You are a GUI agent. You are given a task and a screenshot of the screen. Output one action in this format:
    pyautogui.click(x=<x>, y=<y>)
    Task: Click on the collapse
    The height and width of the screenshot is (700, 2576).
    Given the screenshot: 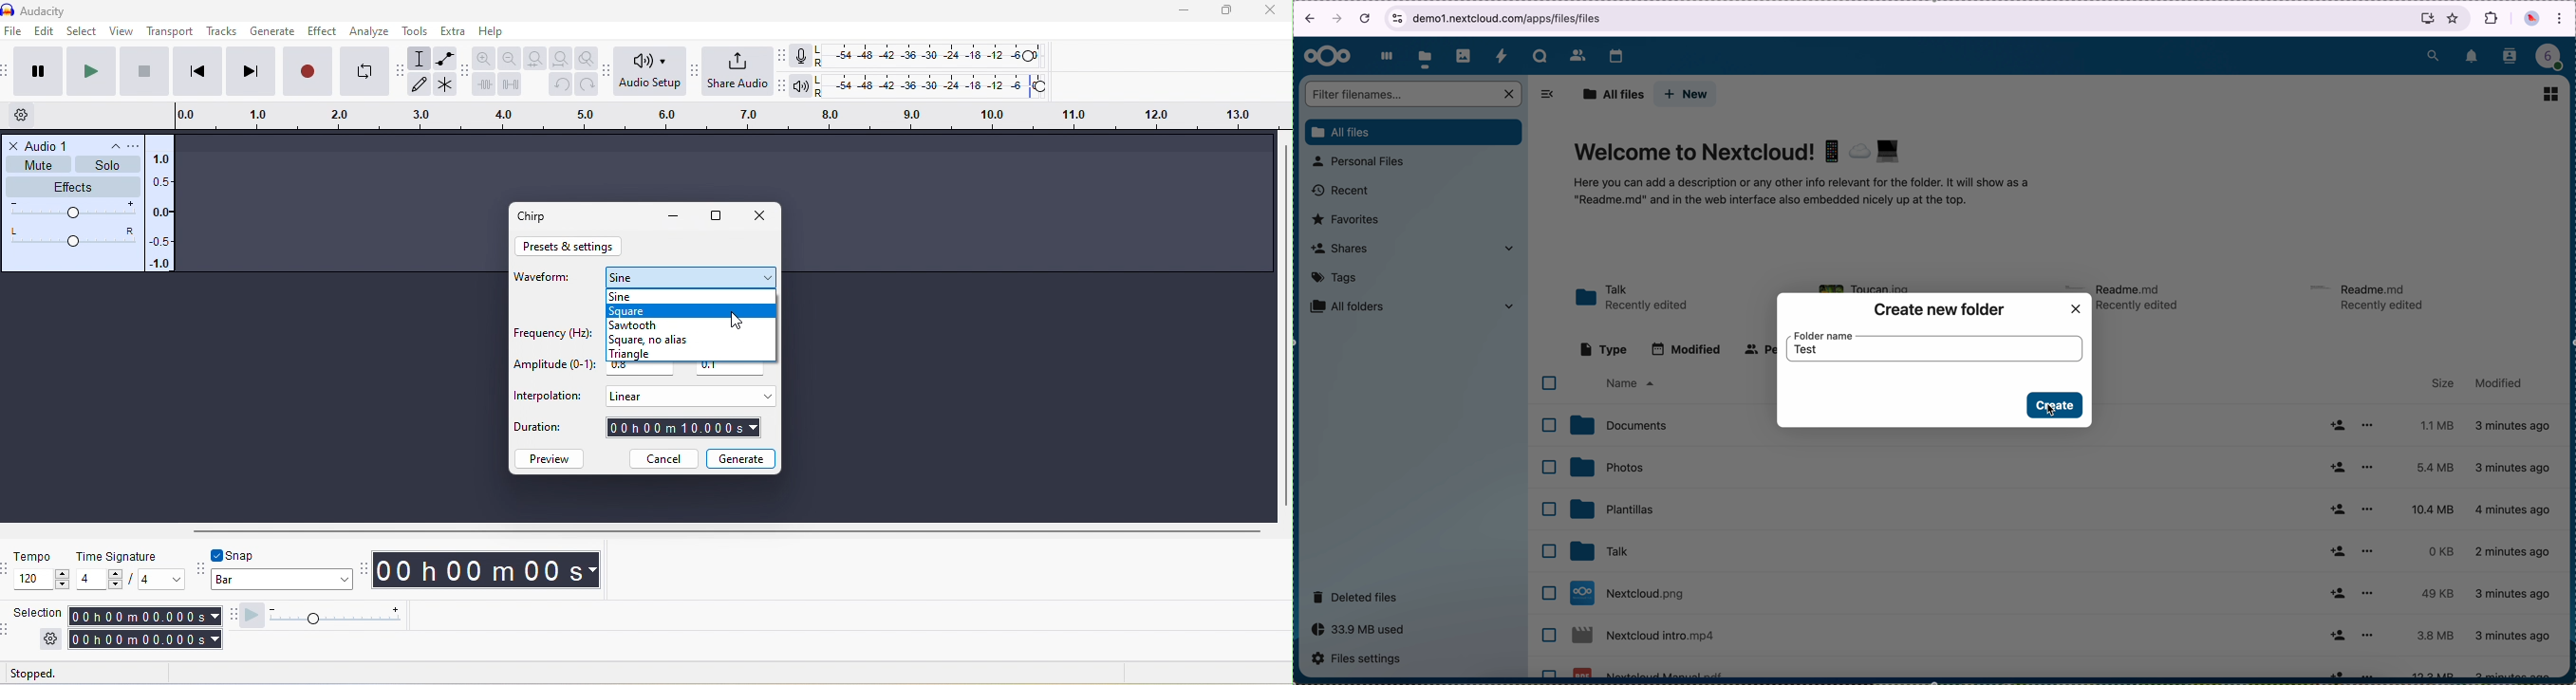 What is the action you would take?
    pyautogui.click(x=108, y=146)
    